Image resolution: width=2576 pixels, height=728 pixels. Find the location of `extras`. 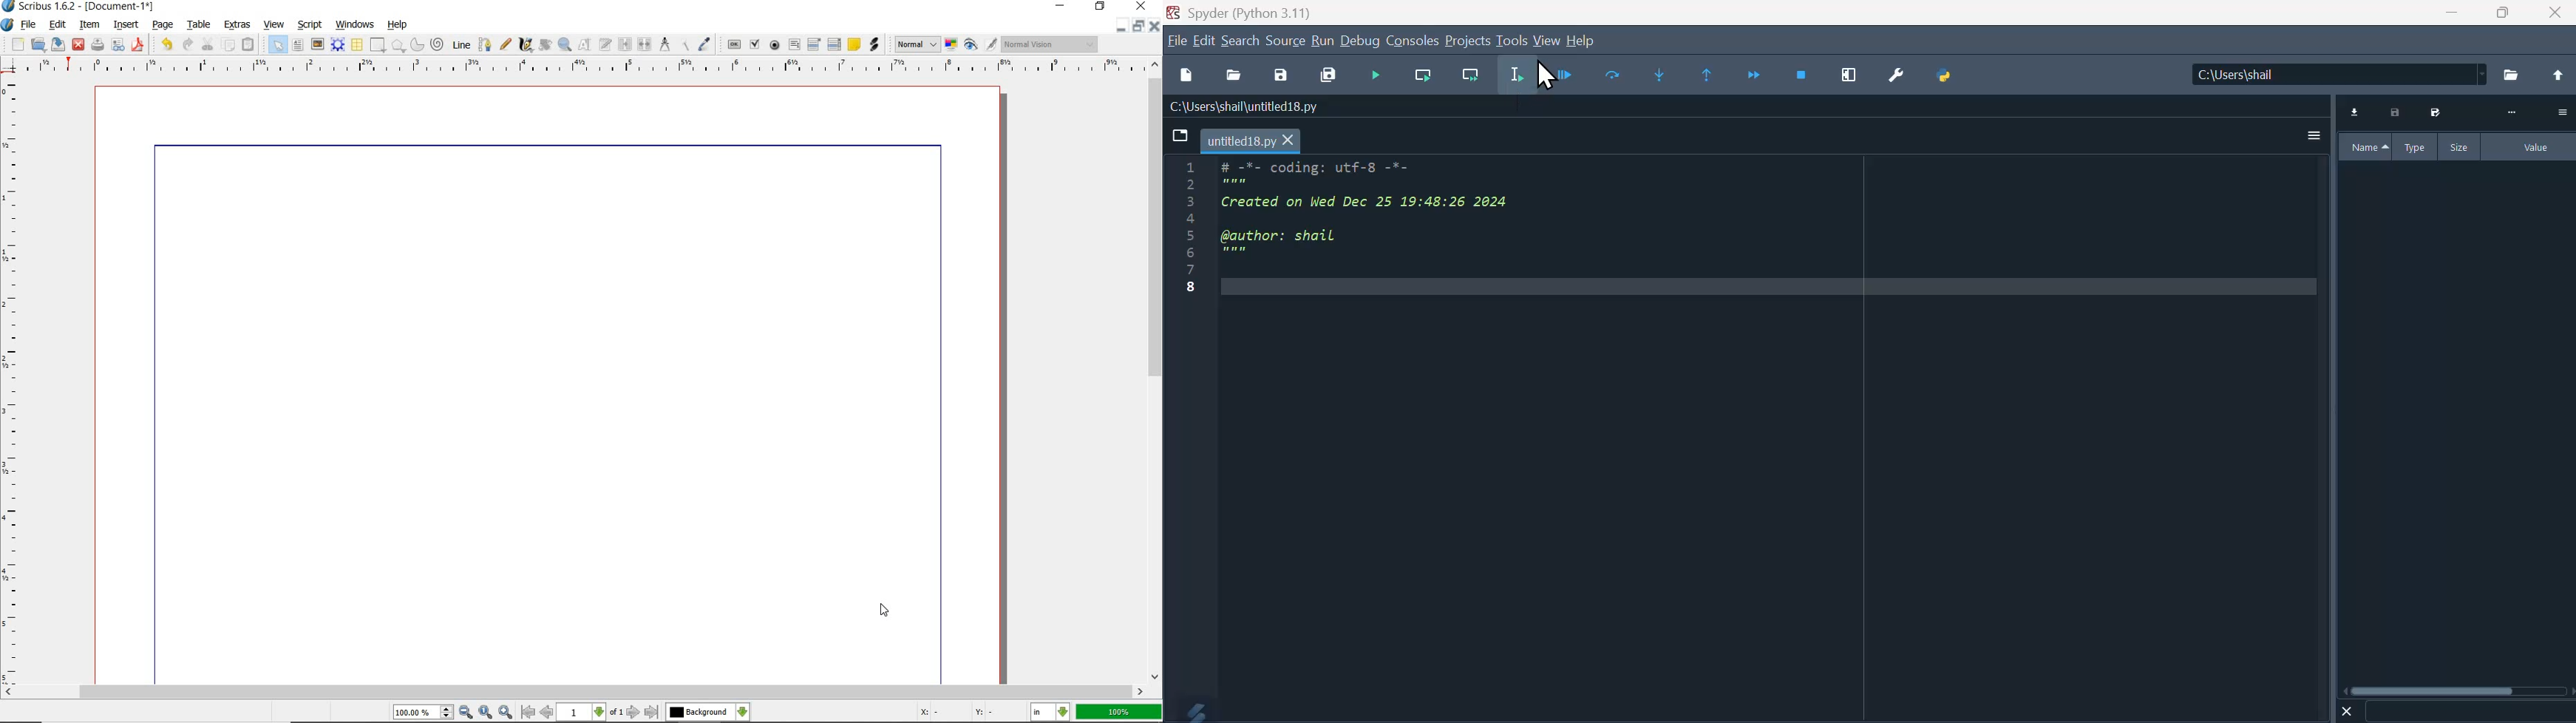

extras is located at coordinates (238, 25).